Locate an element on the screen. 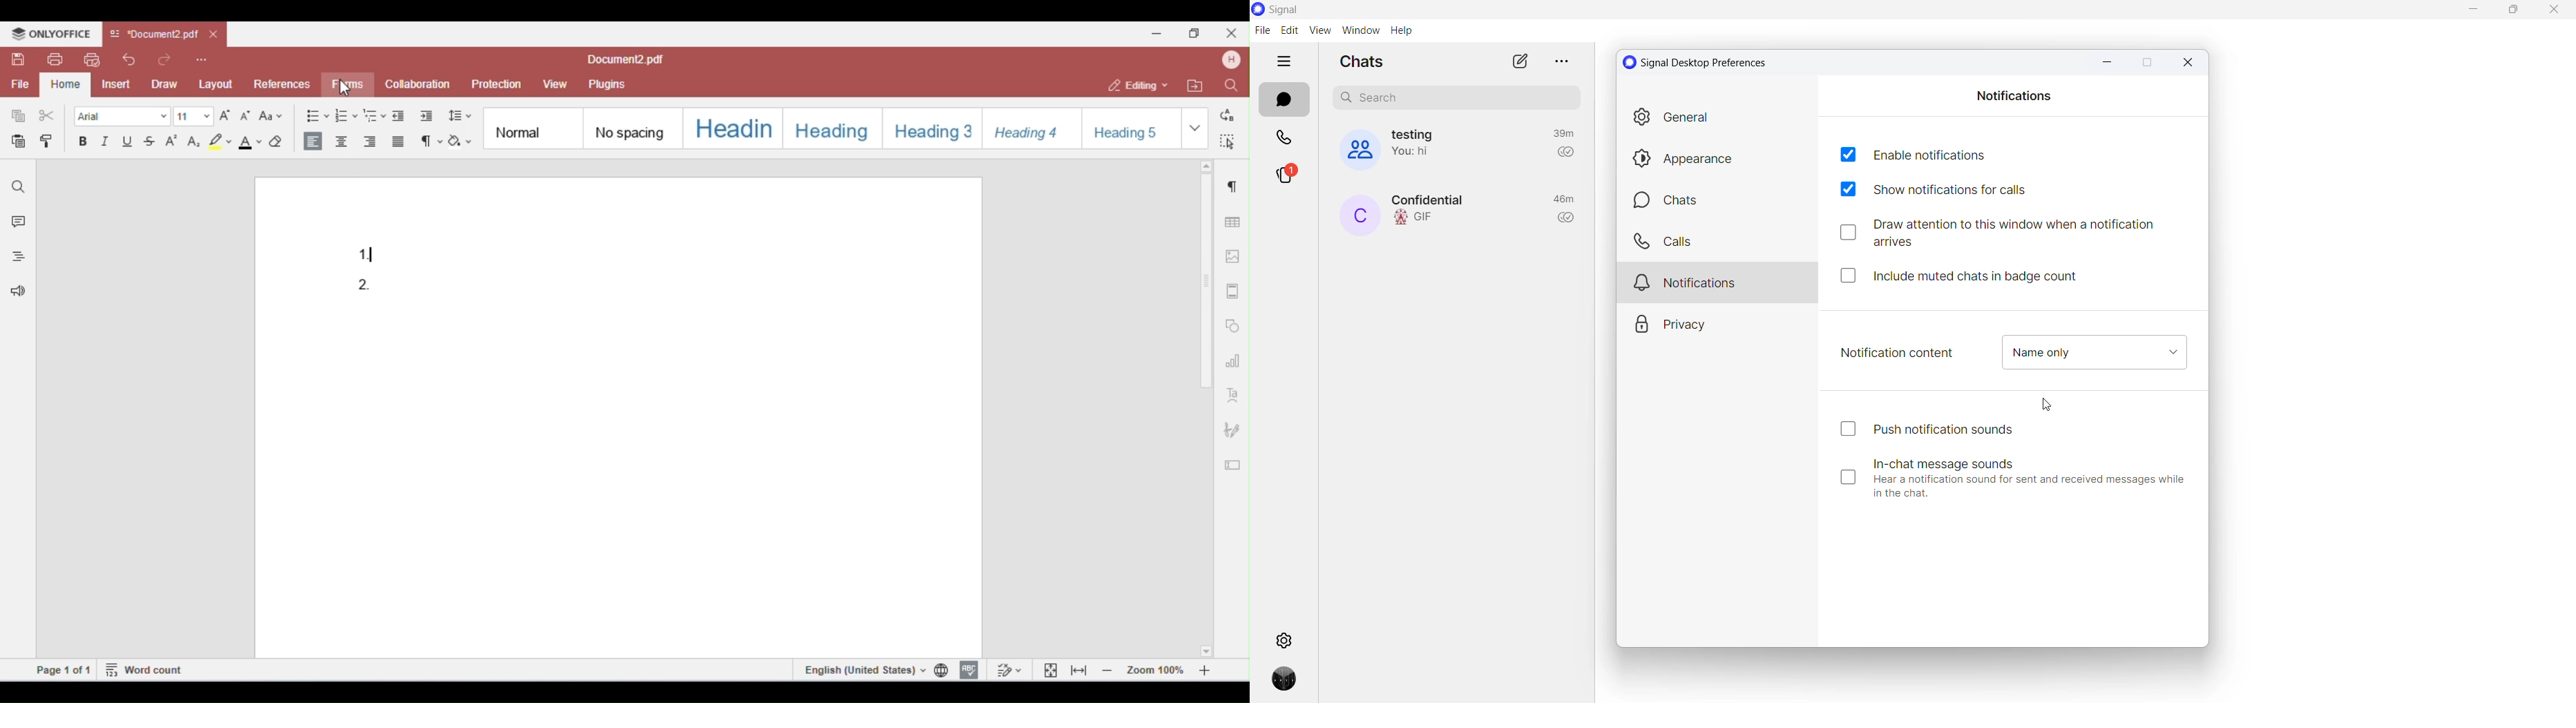  cursor is located at coordinates (2051, 406).